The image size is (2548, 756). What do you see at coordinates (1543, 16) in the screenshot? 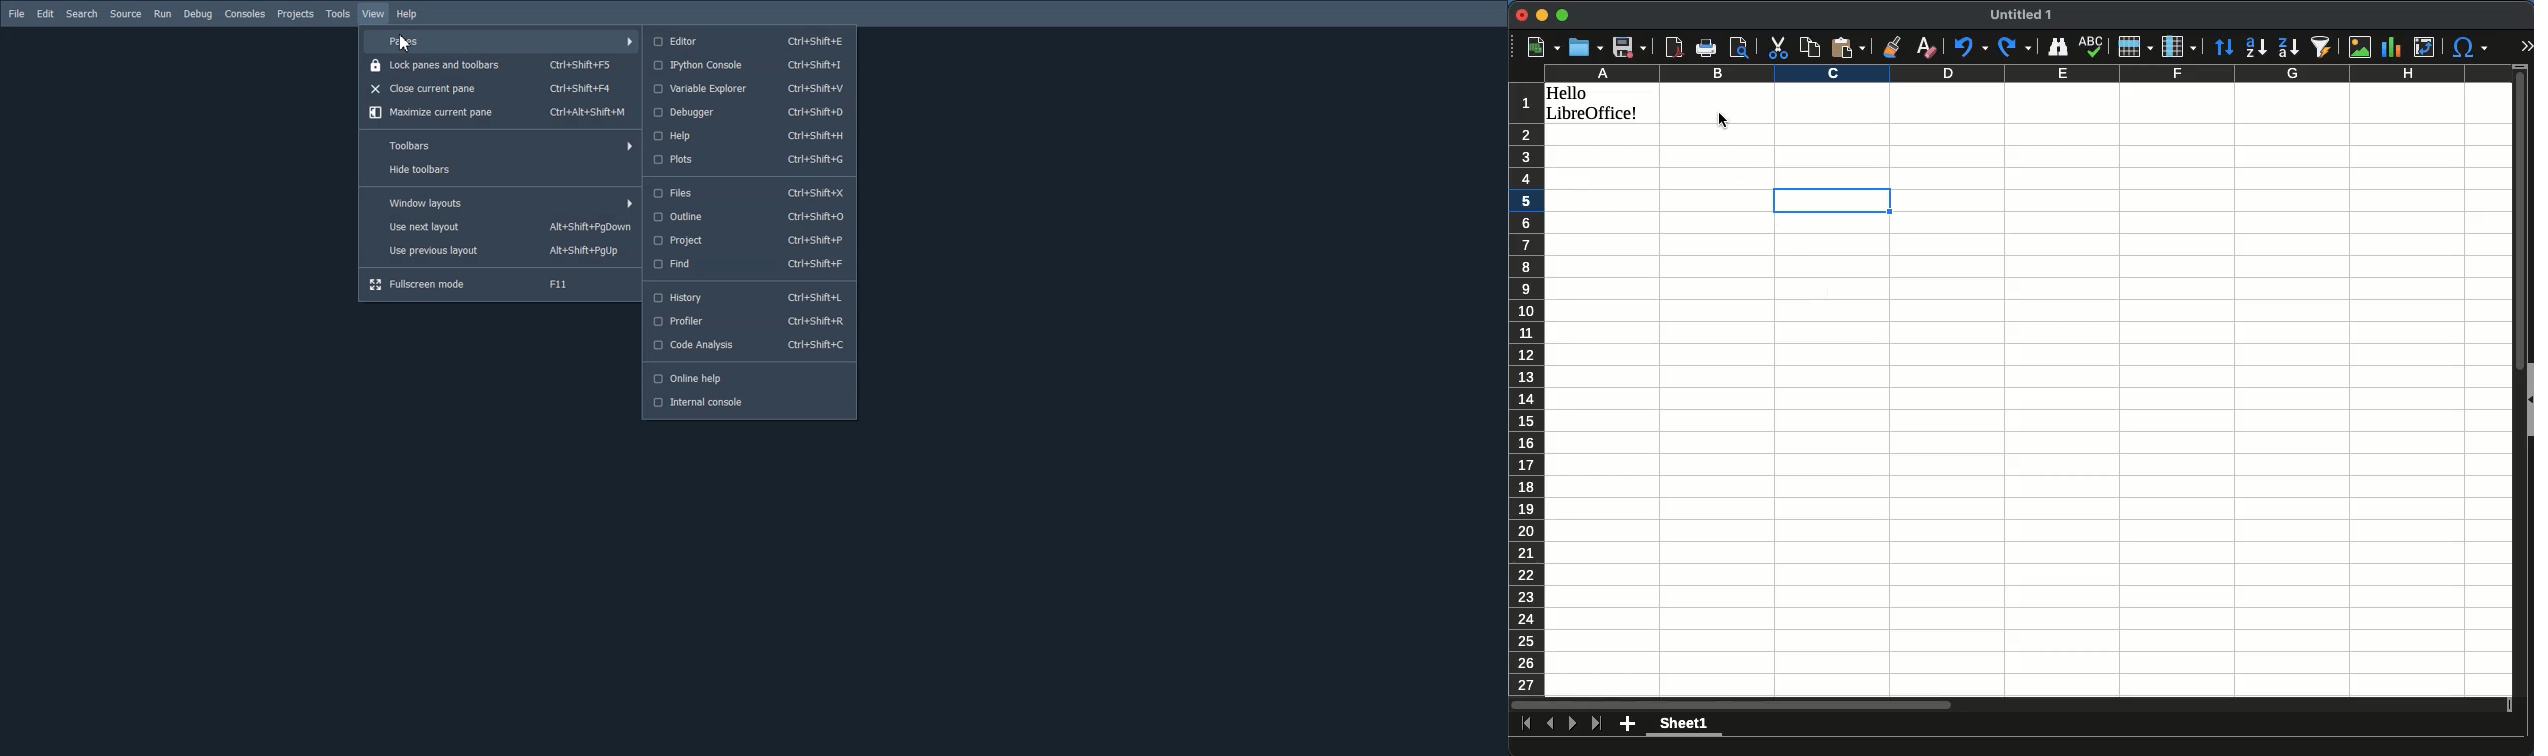
I see `minimize` at bounding box center [1543, 16].